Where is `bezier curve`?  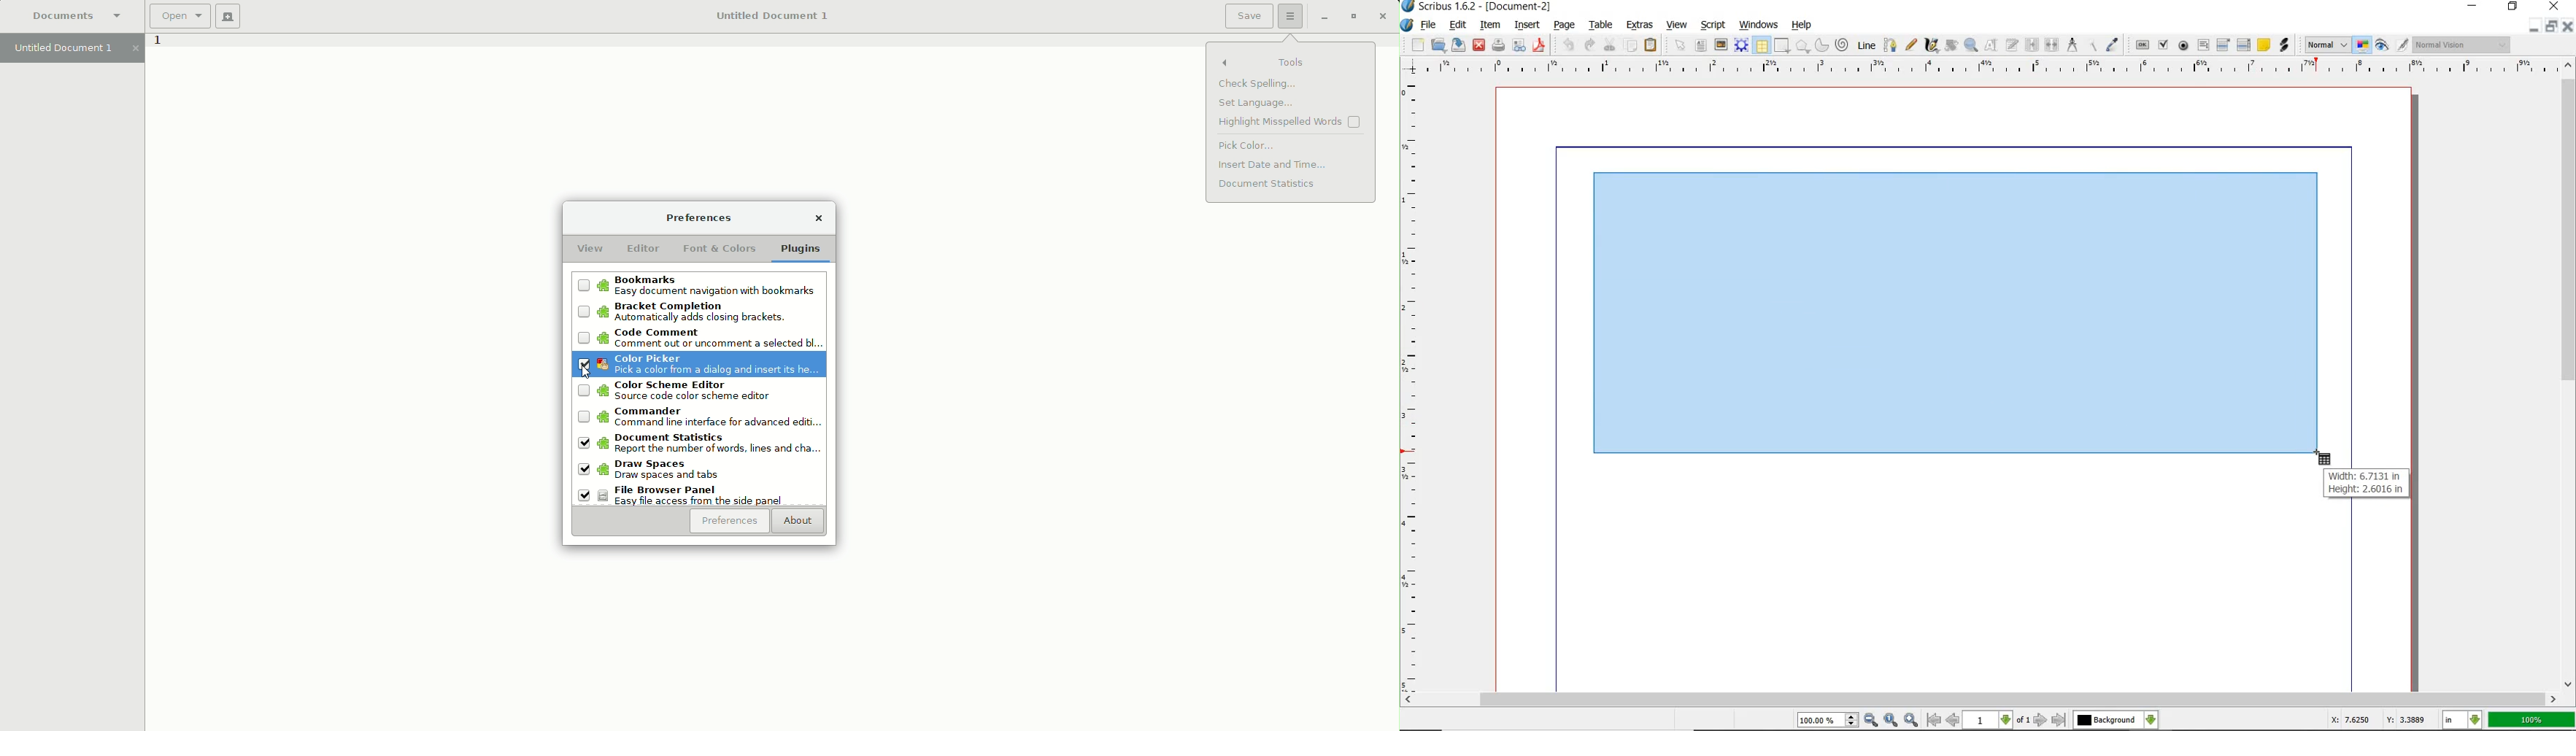 bezier curve is located at coordinates (1891, 47).